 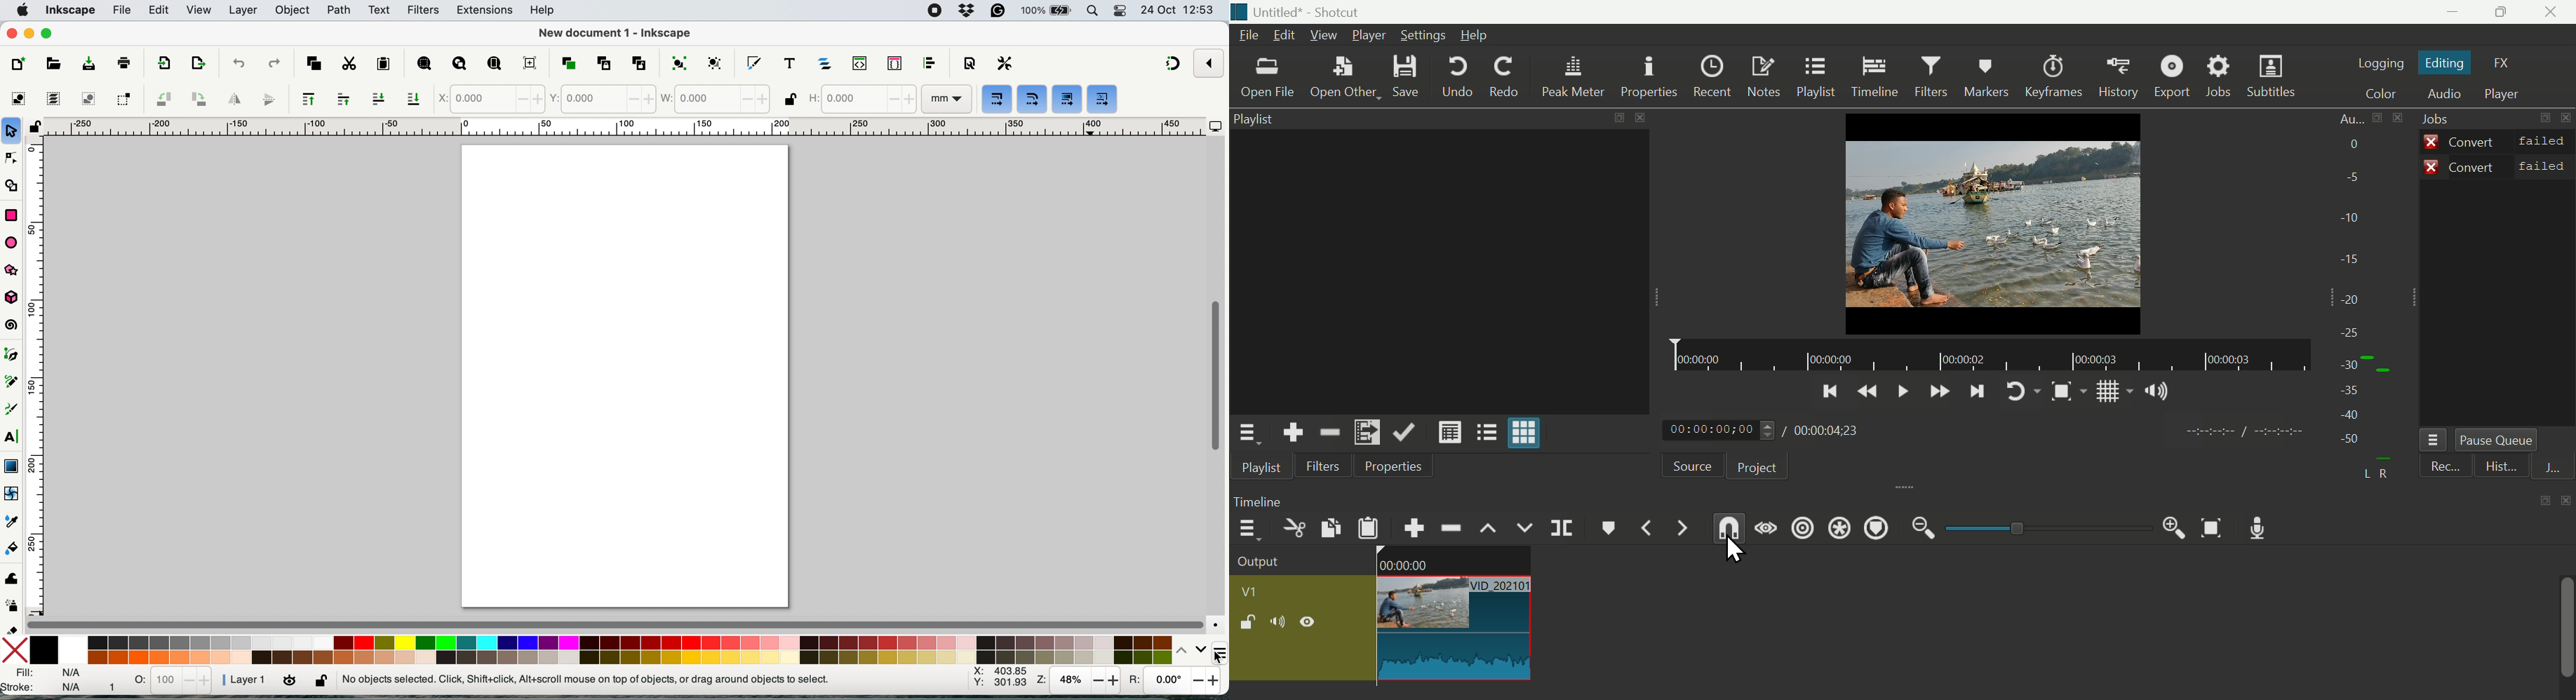 I want to click on help, so click(x=542, y=11).